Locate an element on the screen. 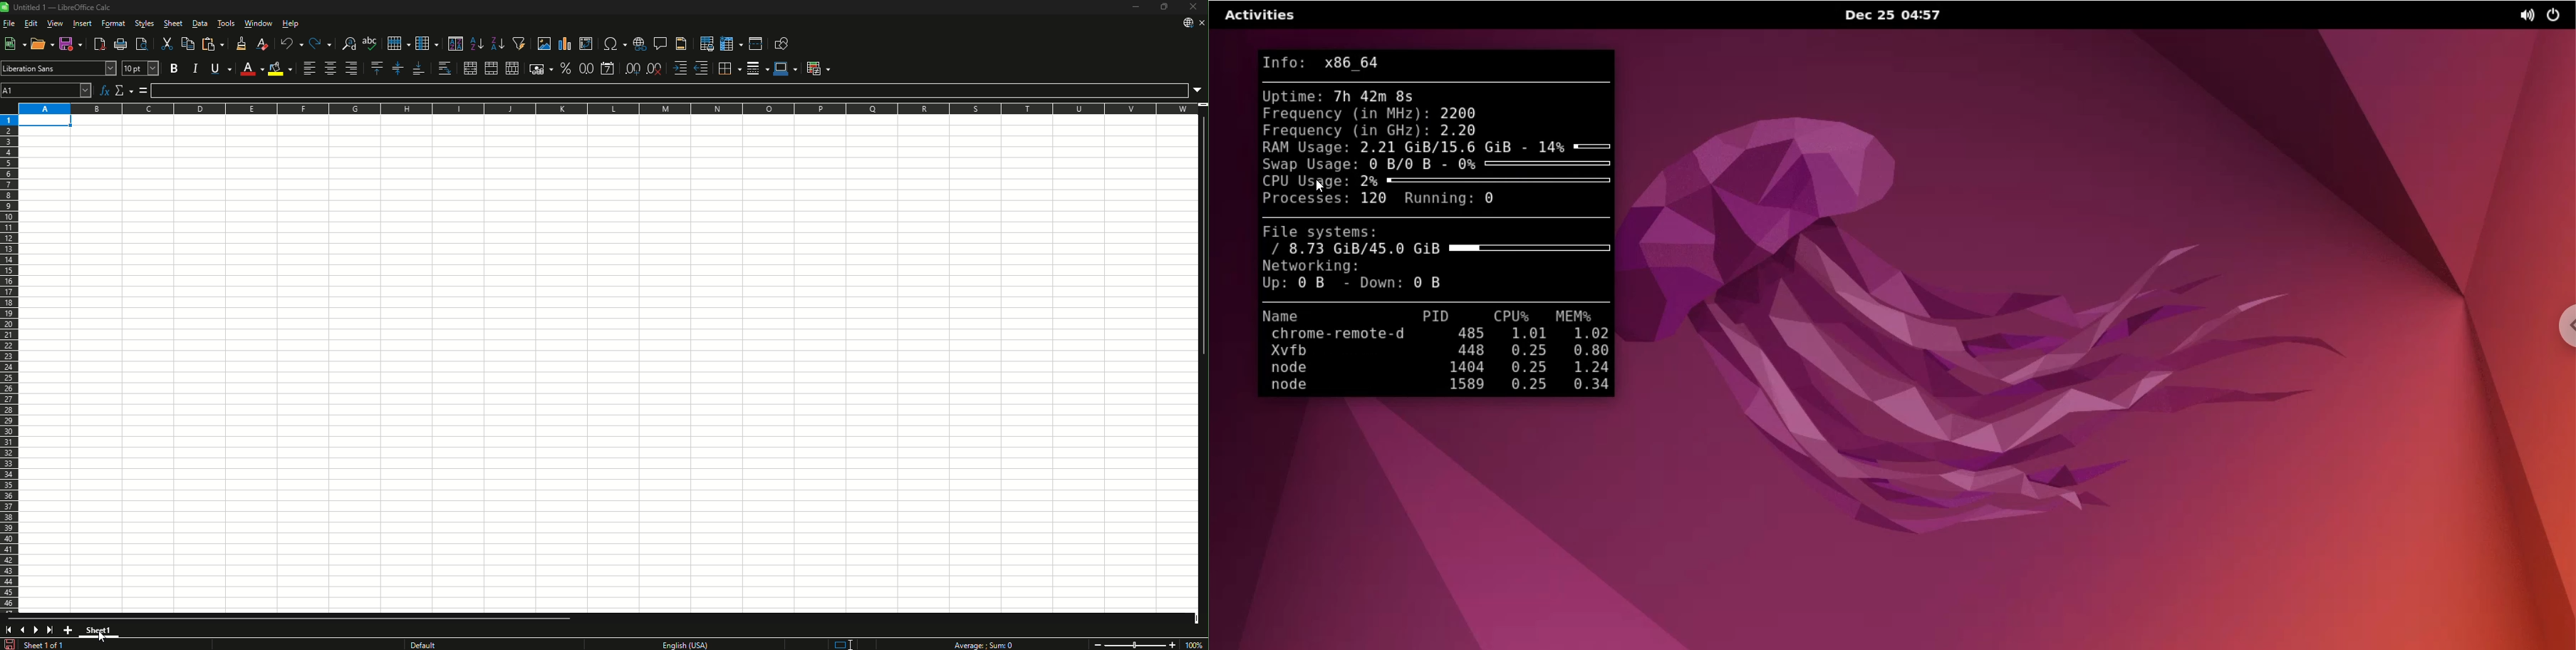  Cursor is located at coordinates (102, 635).